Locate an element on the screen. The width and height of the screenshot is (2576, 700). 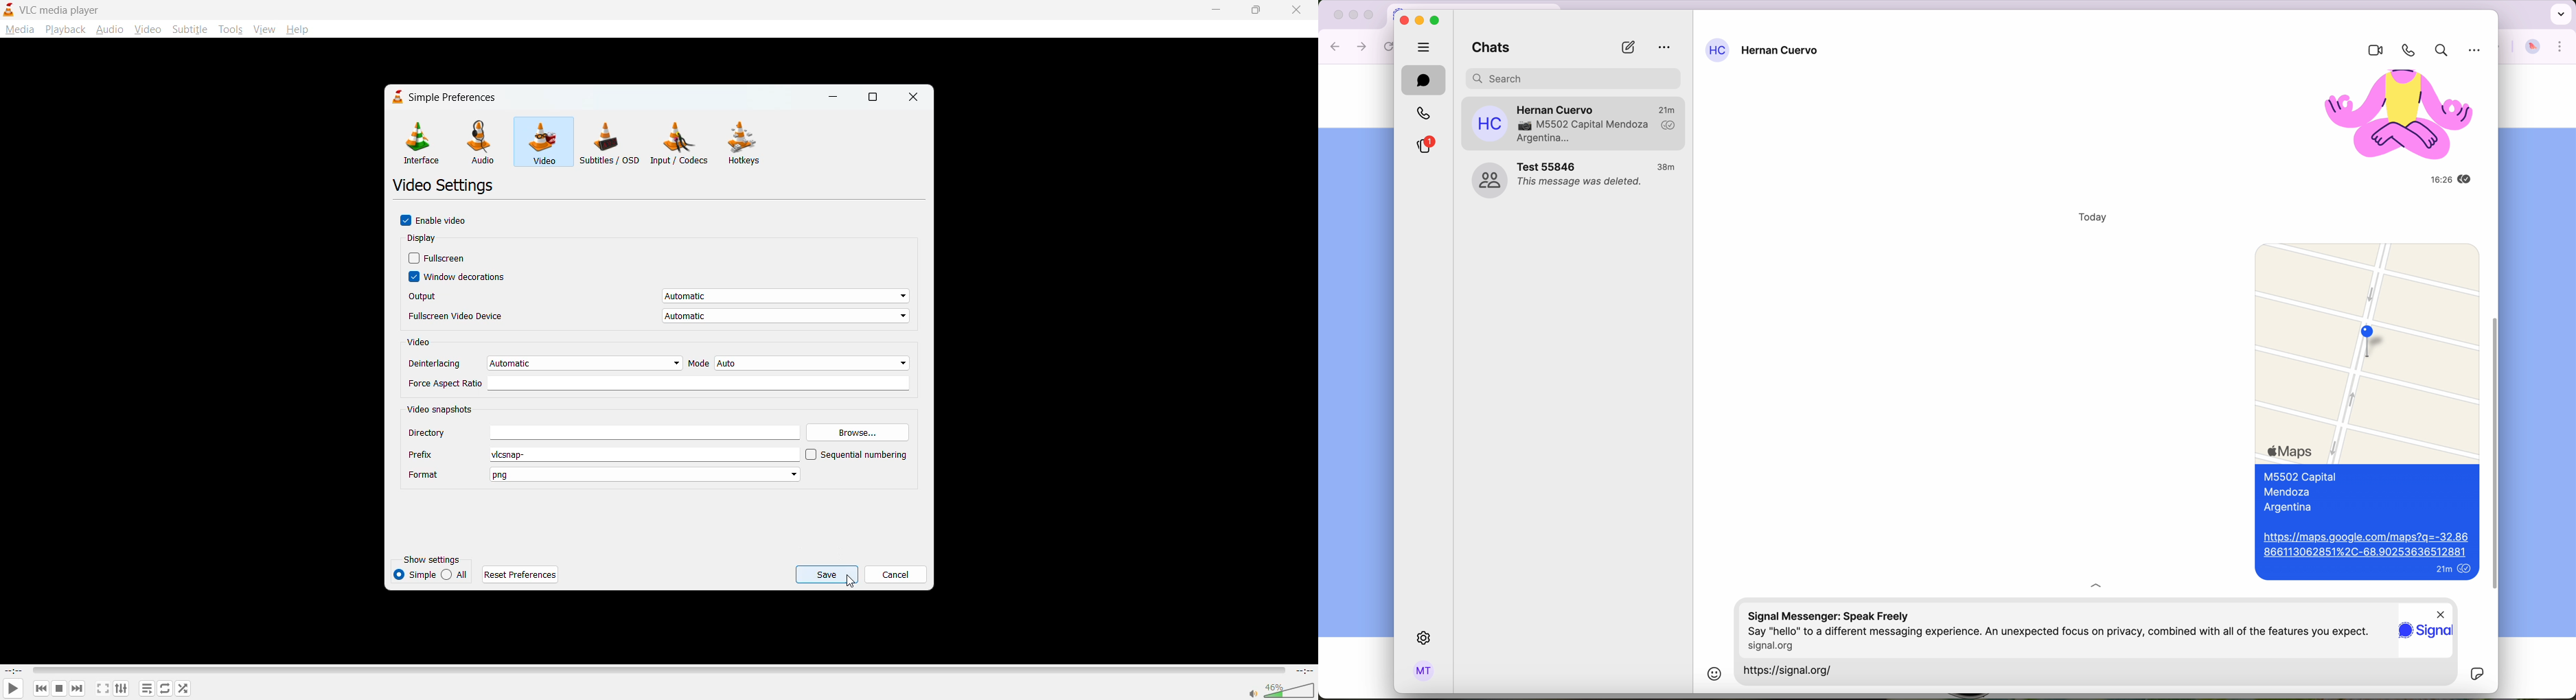
navigate arrows is located at coordinates (1349, 46).